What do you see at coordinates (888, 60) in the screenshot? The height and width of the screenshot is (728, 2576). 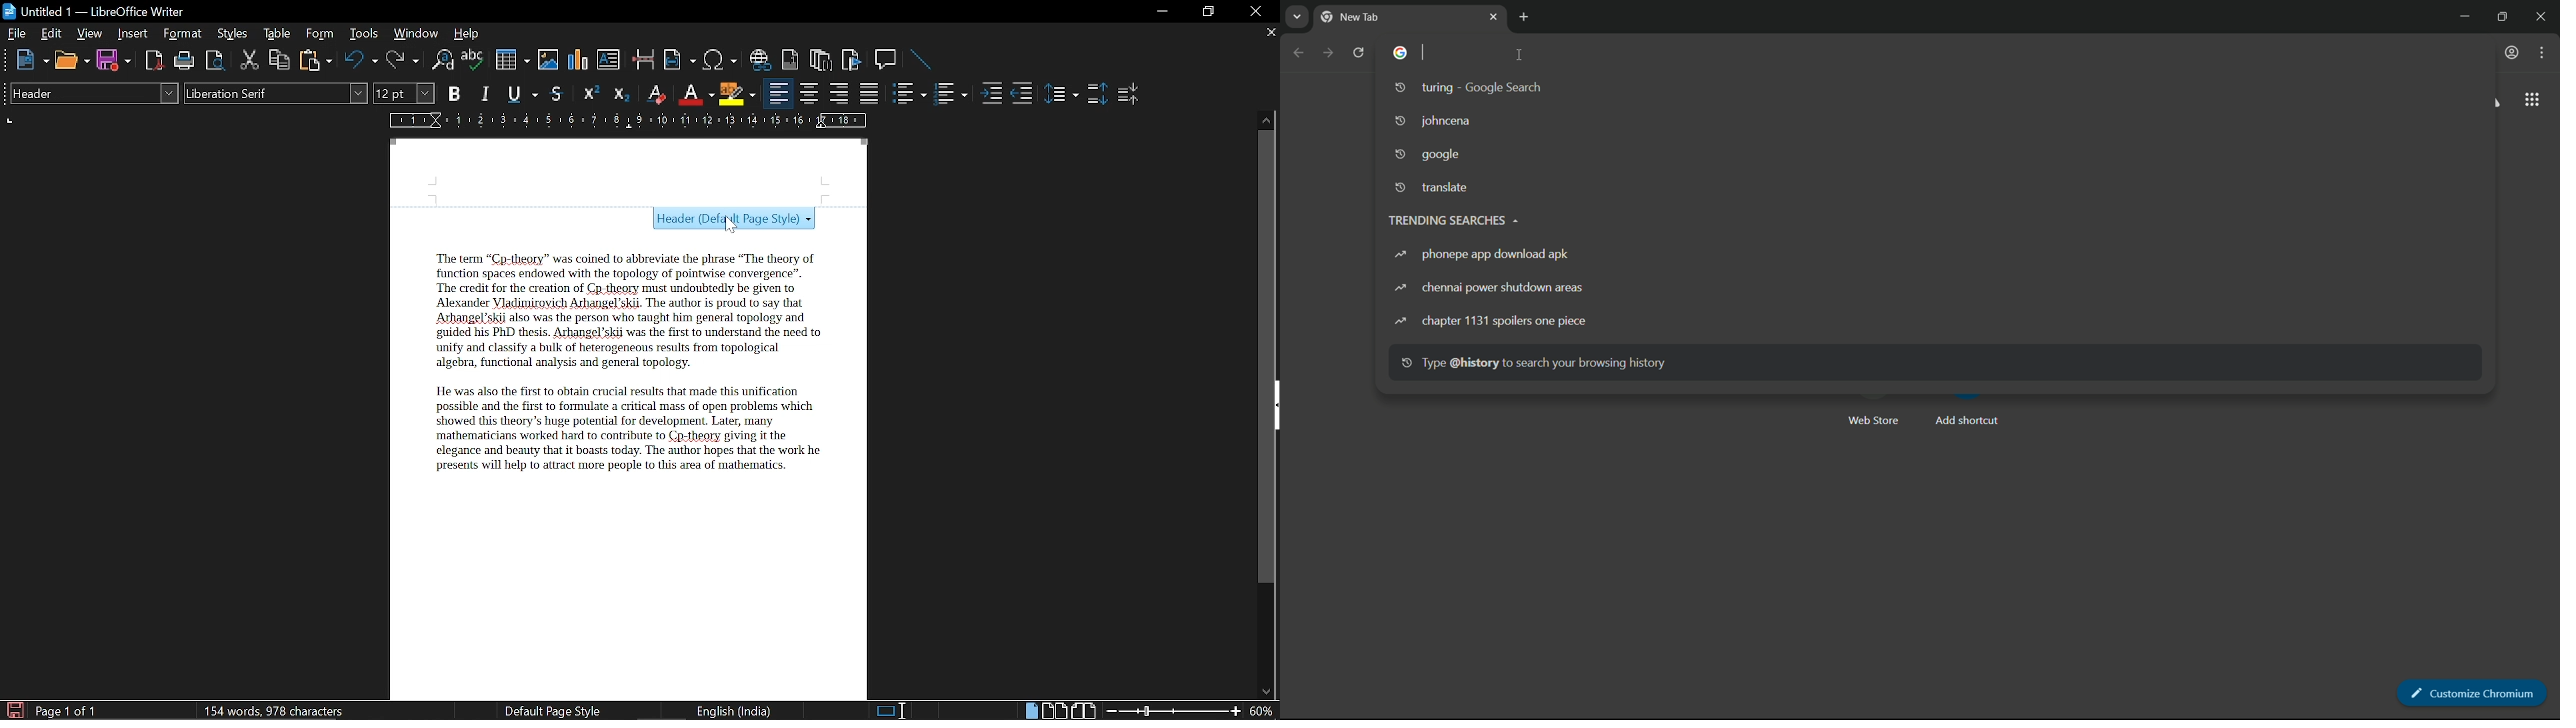 I see `Insert comment` at bounding box center [888, 60].